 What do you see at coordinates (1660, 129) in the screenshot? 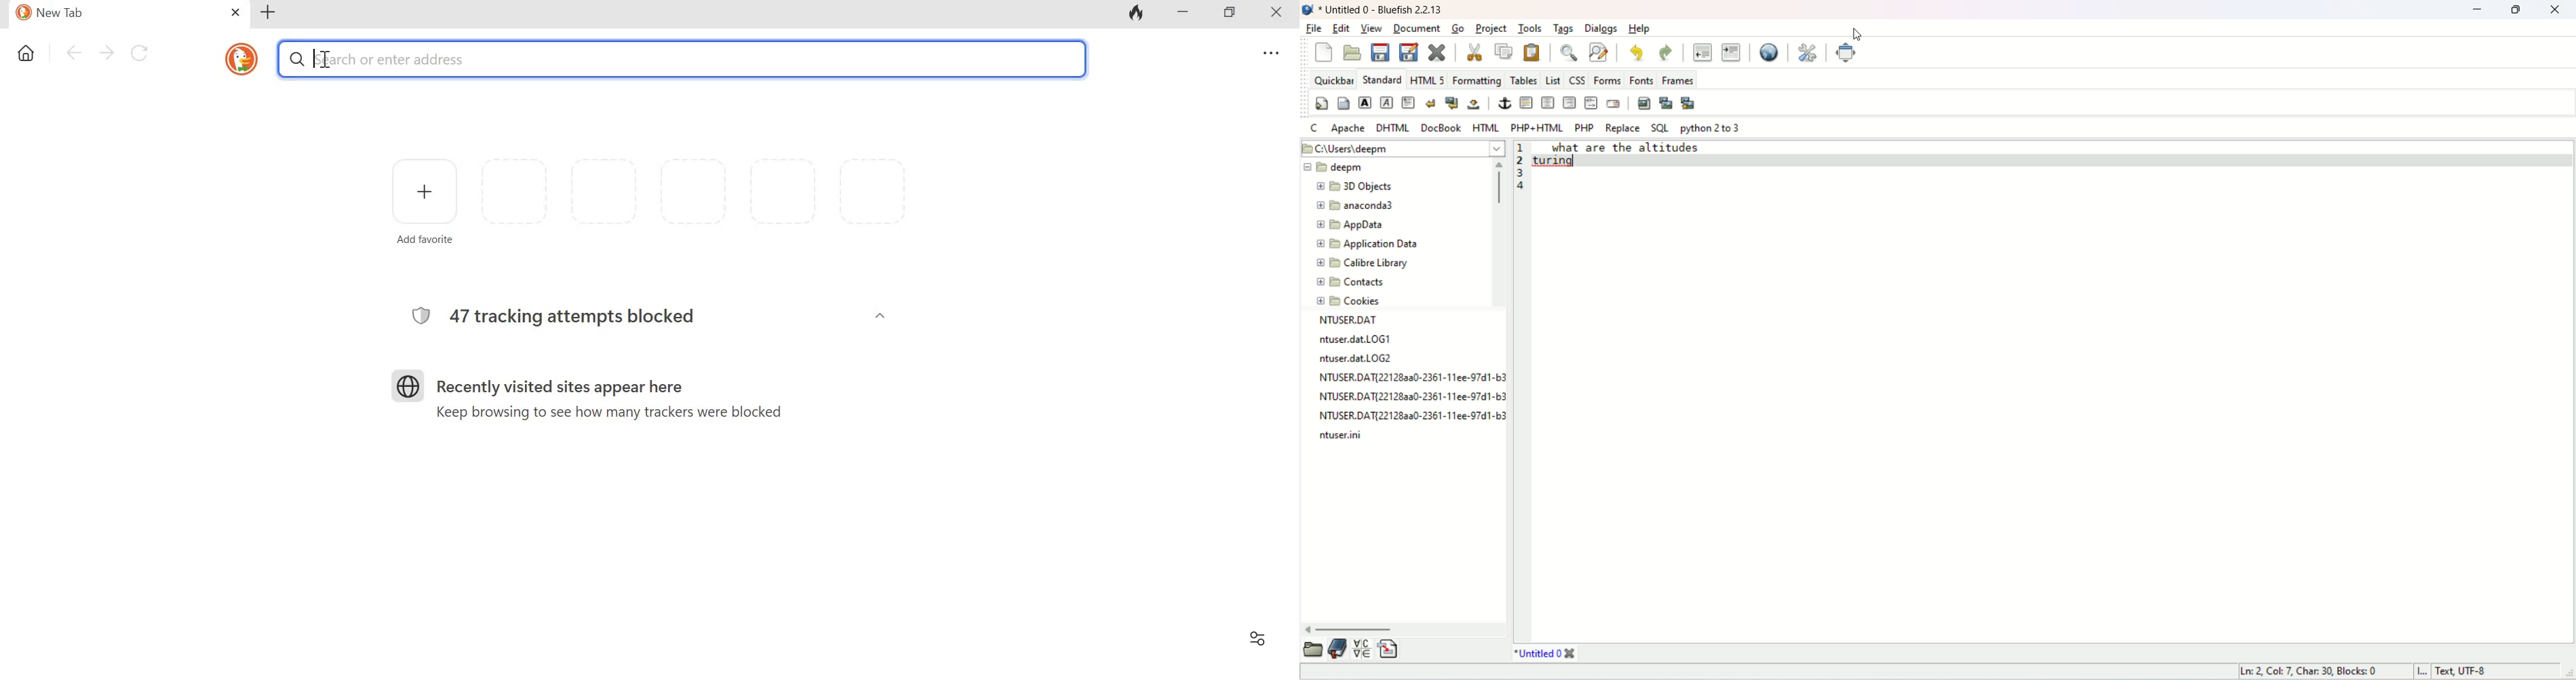
I see `SQL` at bounding box center [1660, 129].